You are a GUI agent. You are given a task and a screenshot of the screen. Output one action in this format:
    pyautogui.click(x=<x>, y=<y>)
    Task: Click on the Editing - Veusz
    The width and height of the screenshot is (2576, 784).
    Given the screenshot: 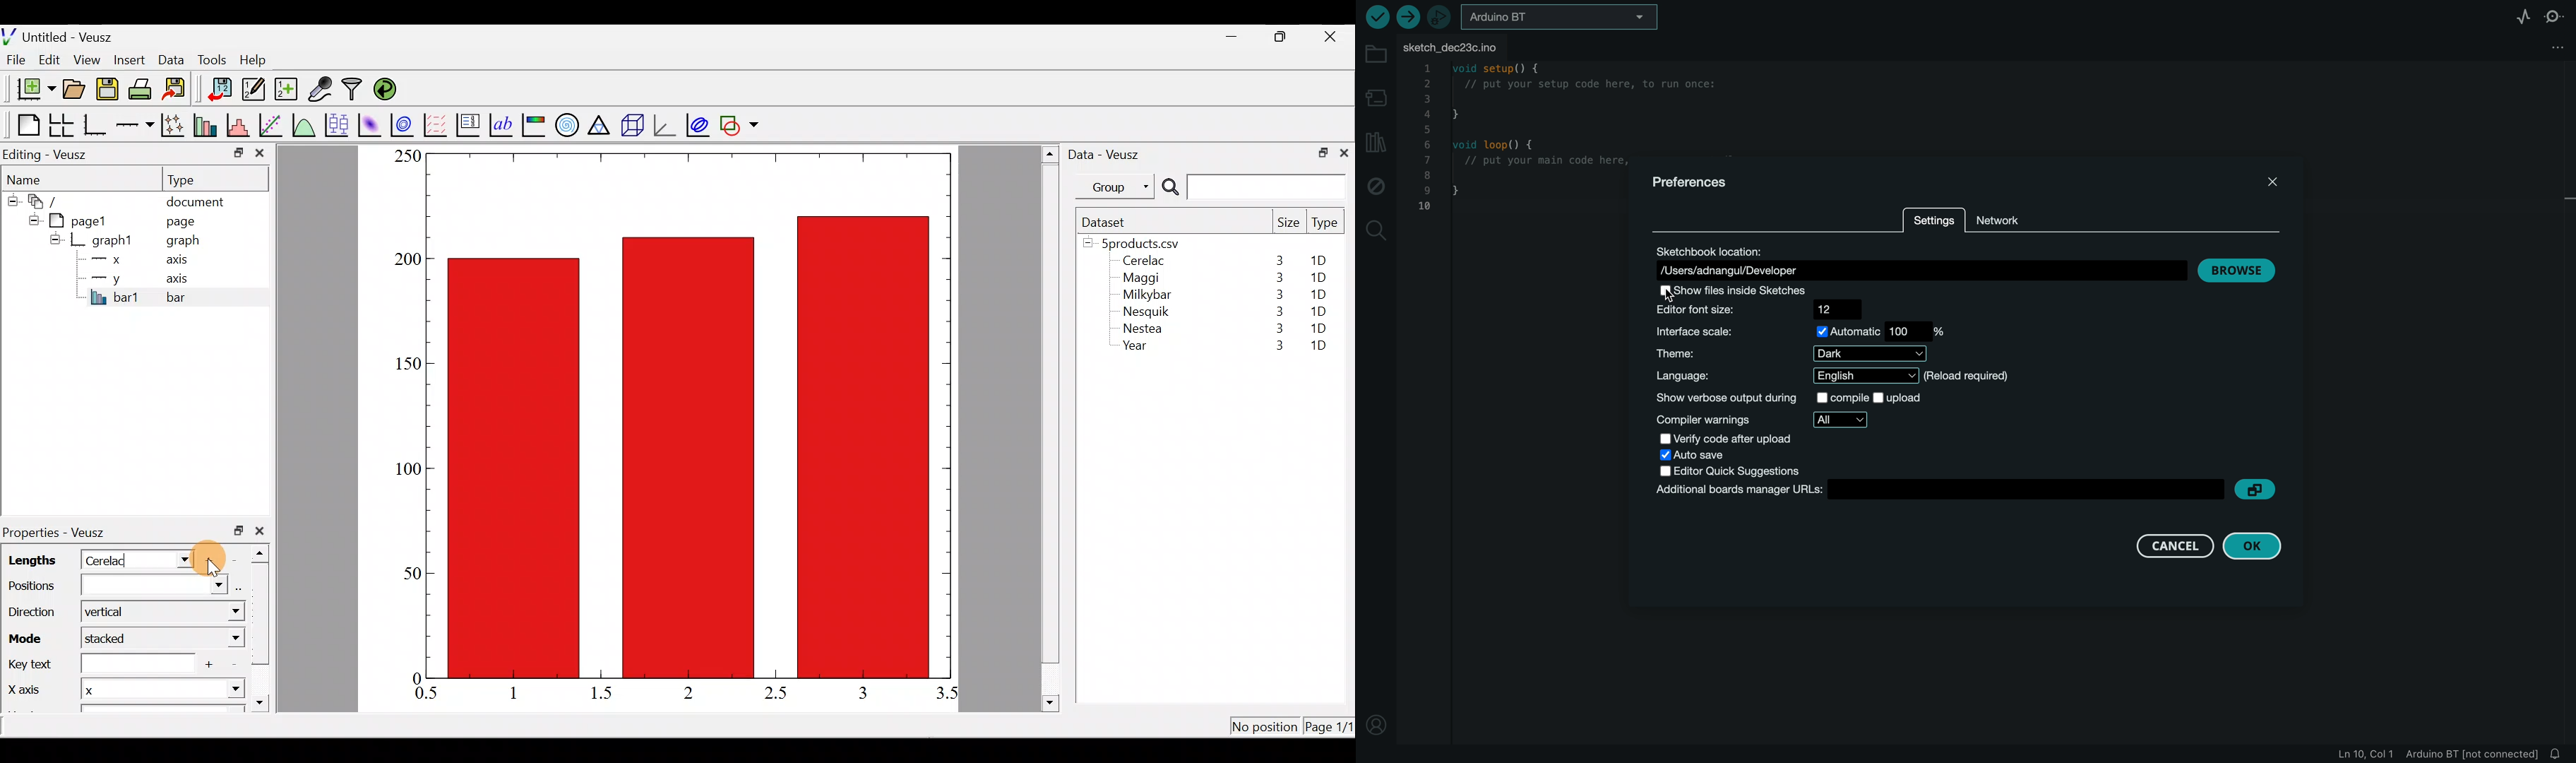 What is the action you would take?
    pyautogui.click(x=48, y=154)
    